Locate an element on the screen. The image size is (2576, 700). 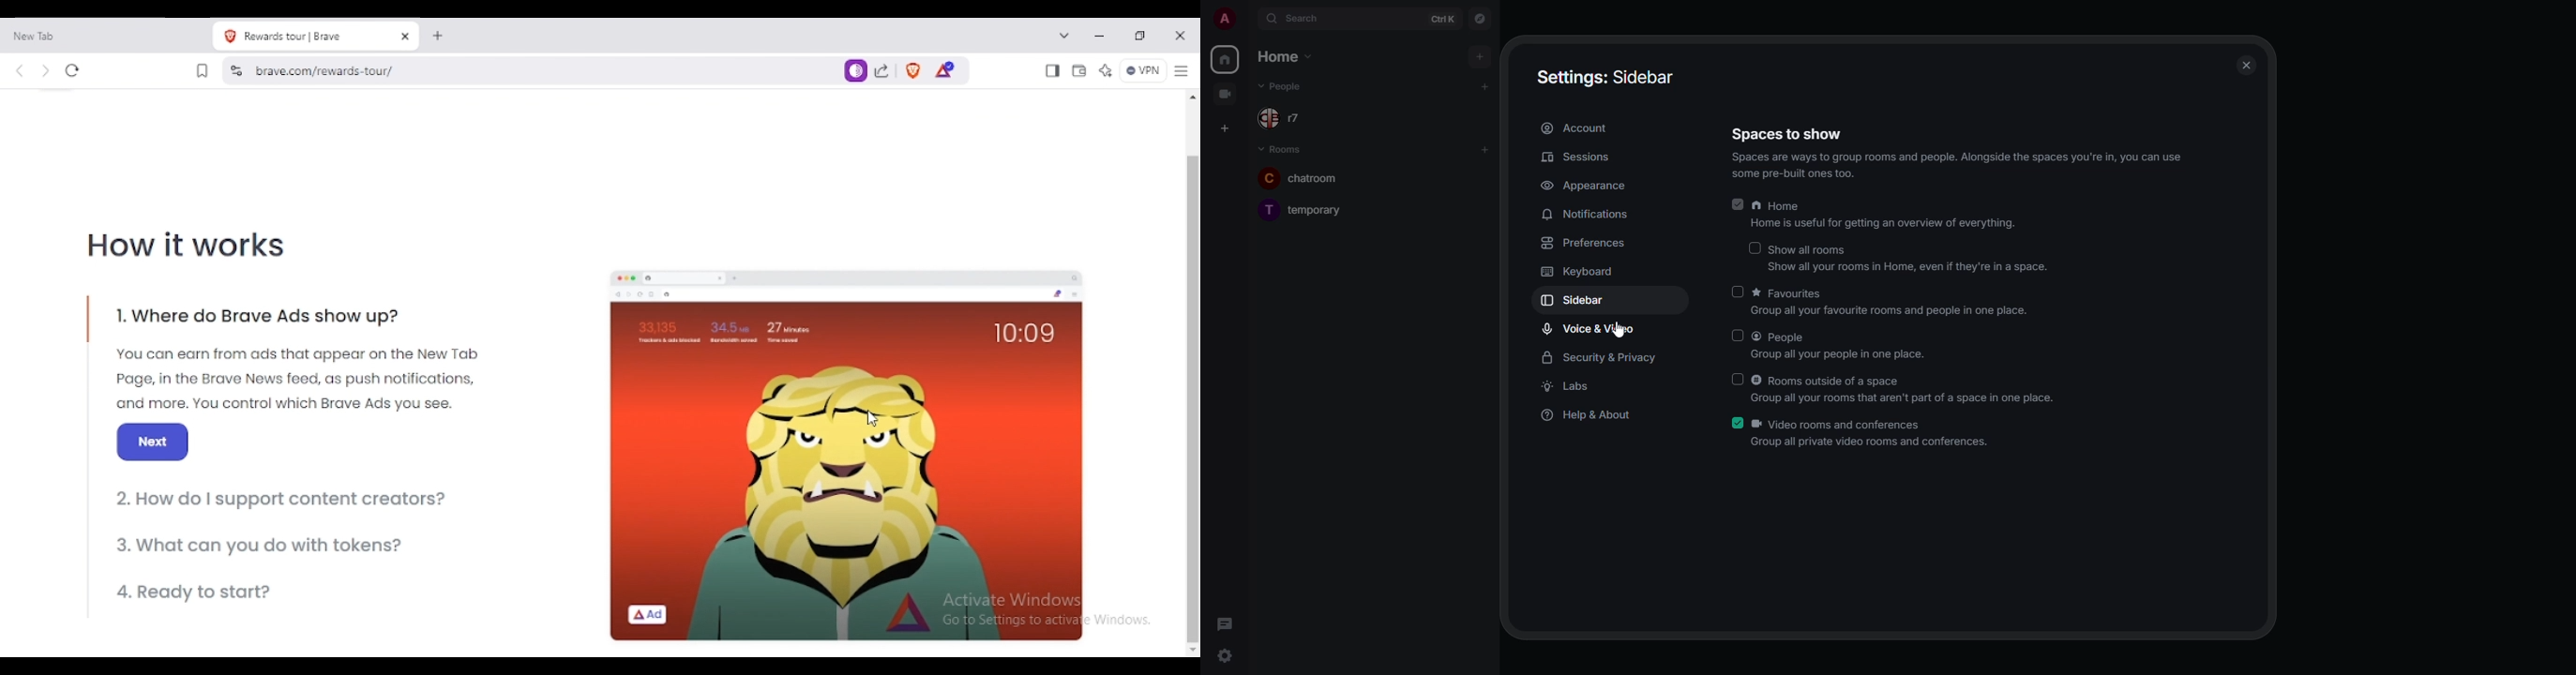
quick settings is located at coordinates (1228, 656).